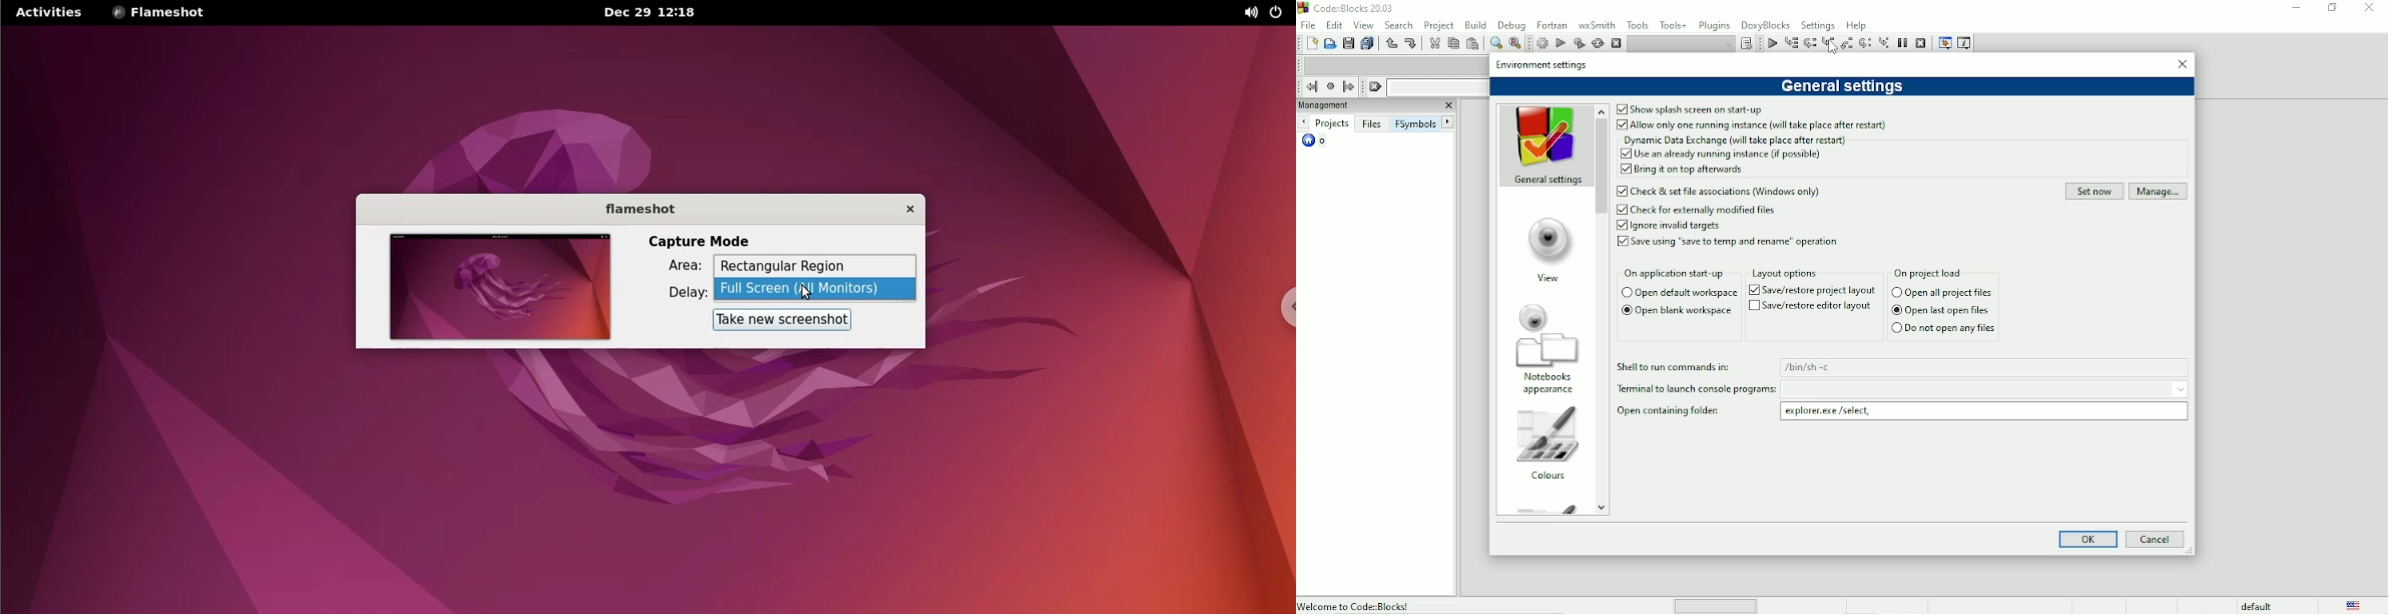  What do you see at coordinates (1752, 125) in the screenshot?
I see `Allow only one running instance` at bounding box center [1752, 125].